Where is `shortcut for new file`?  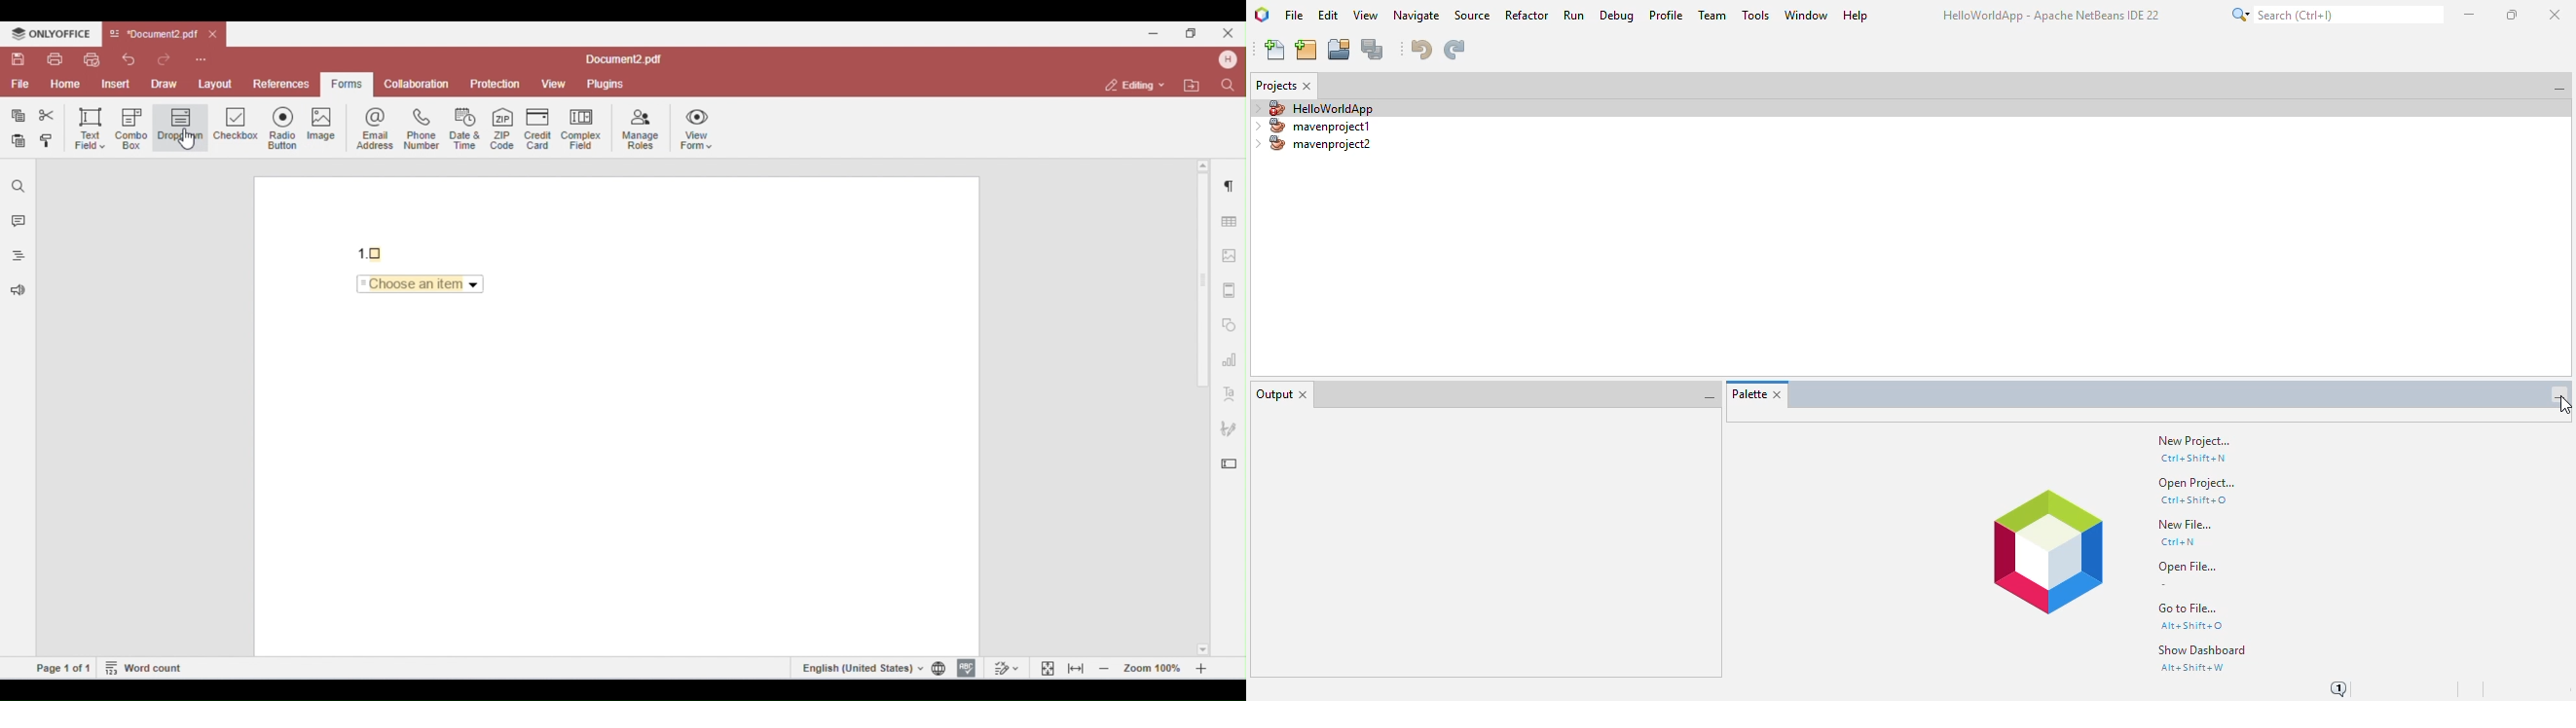
shortcut for new file is located at coordinates (2178, 542).